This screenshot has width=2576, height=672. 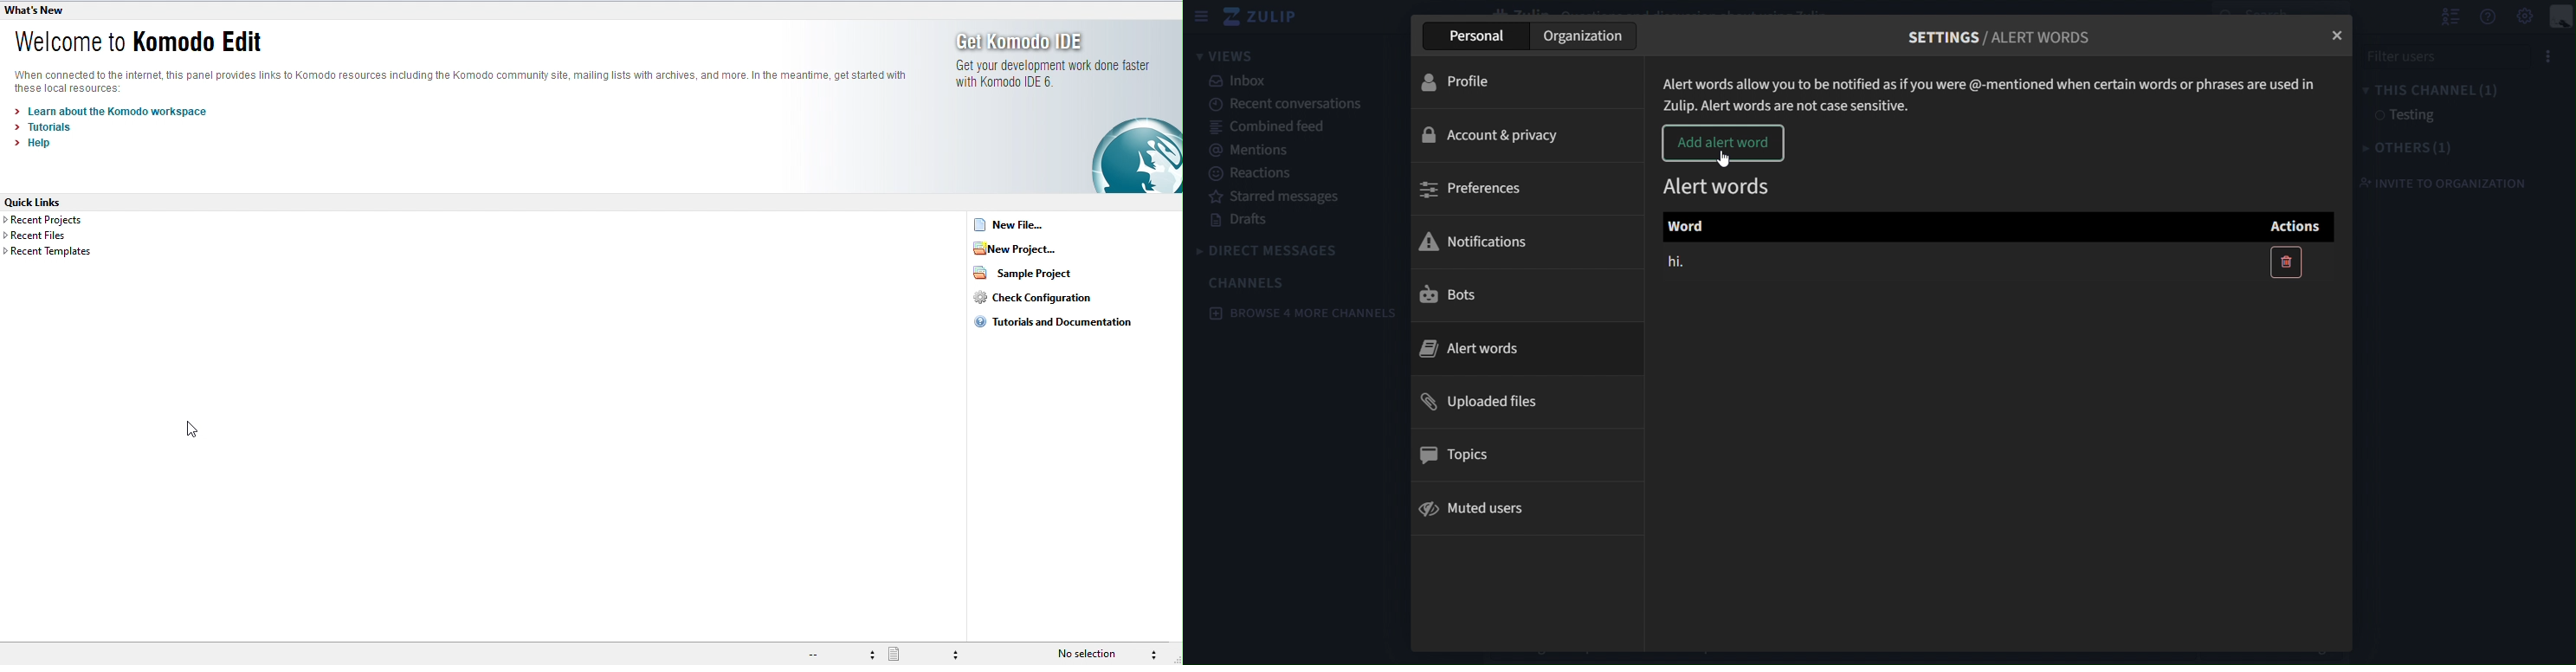 What do you see at coordinates (49, 128) in the screenshot?
I see `tutorials` at bounding box center [49, 128].